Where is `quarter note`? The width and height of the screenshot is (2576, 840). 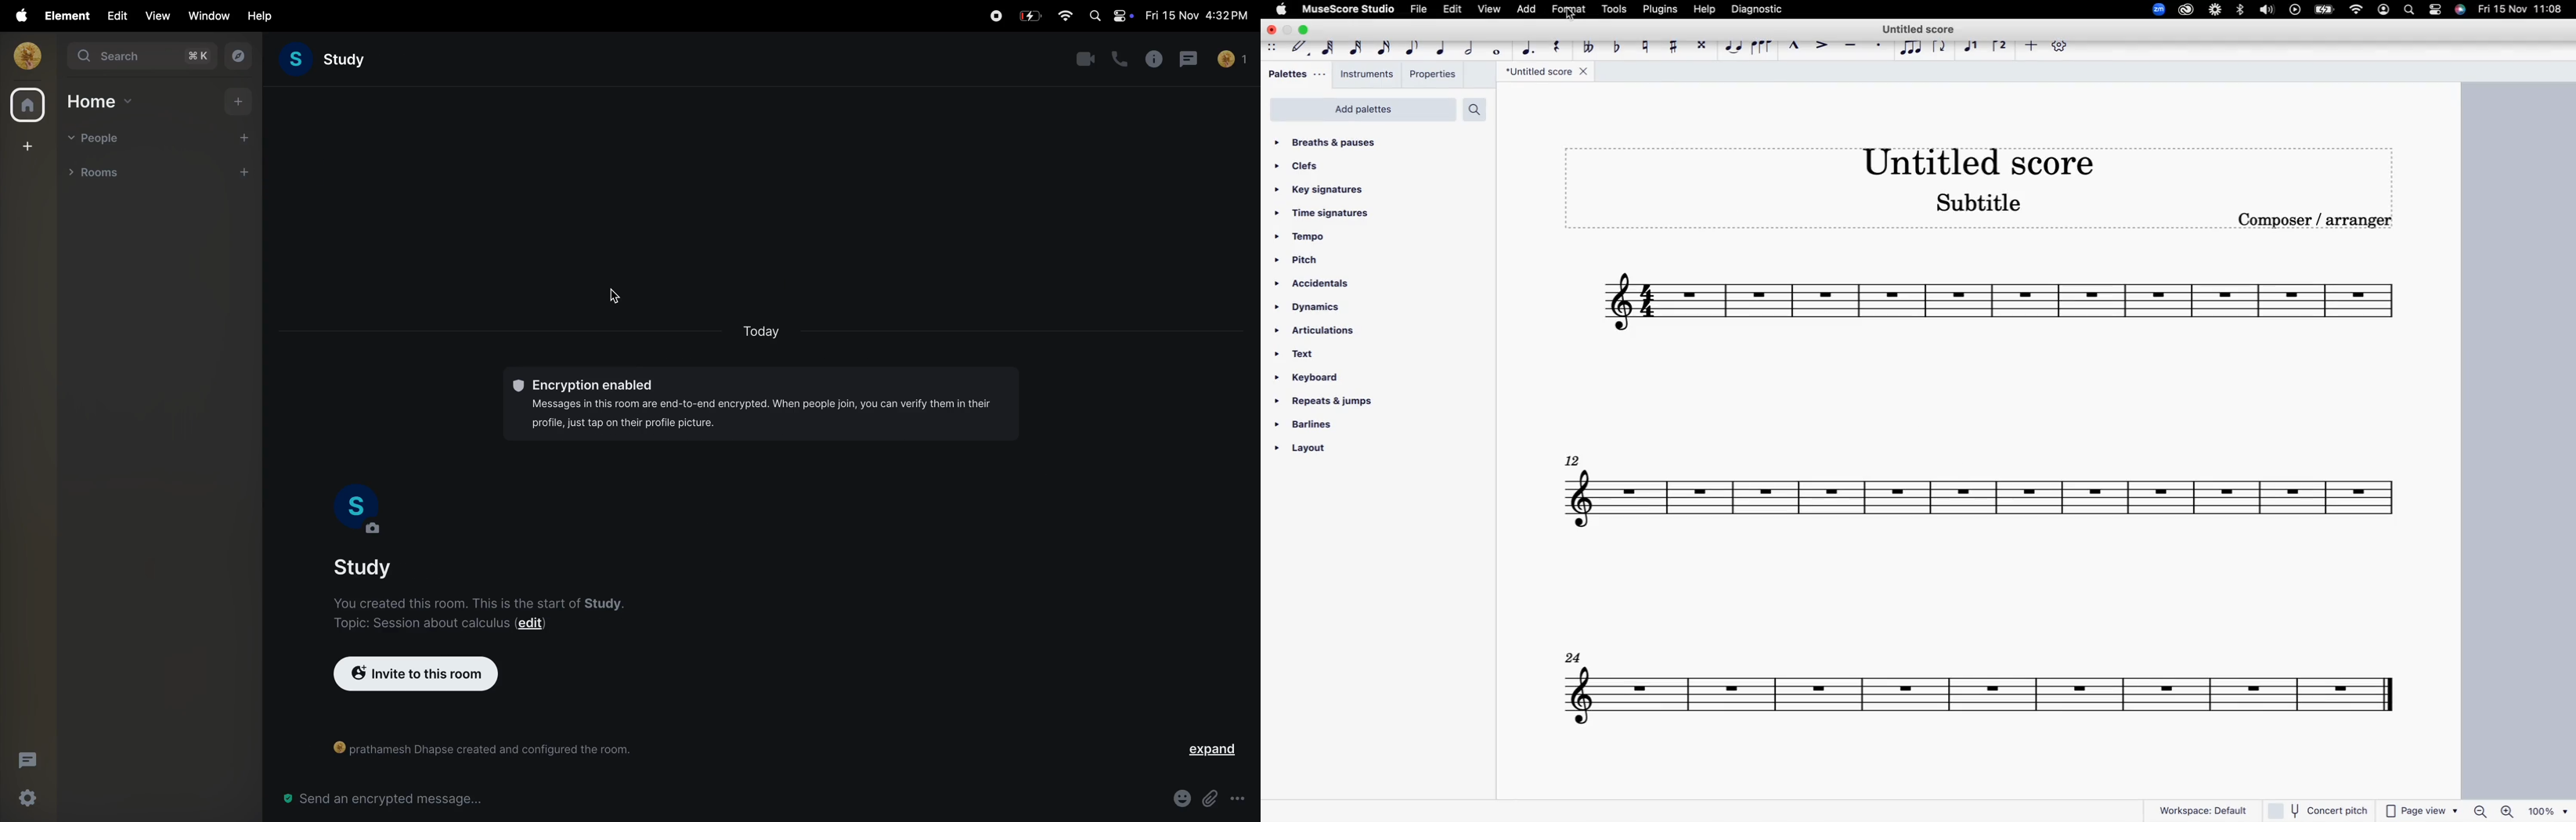
quarter note is located at coordinates (1440, 47).